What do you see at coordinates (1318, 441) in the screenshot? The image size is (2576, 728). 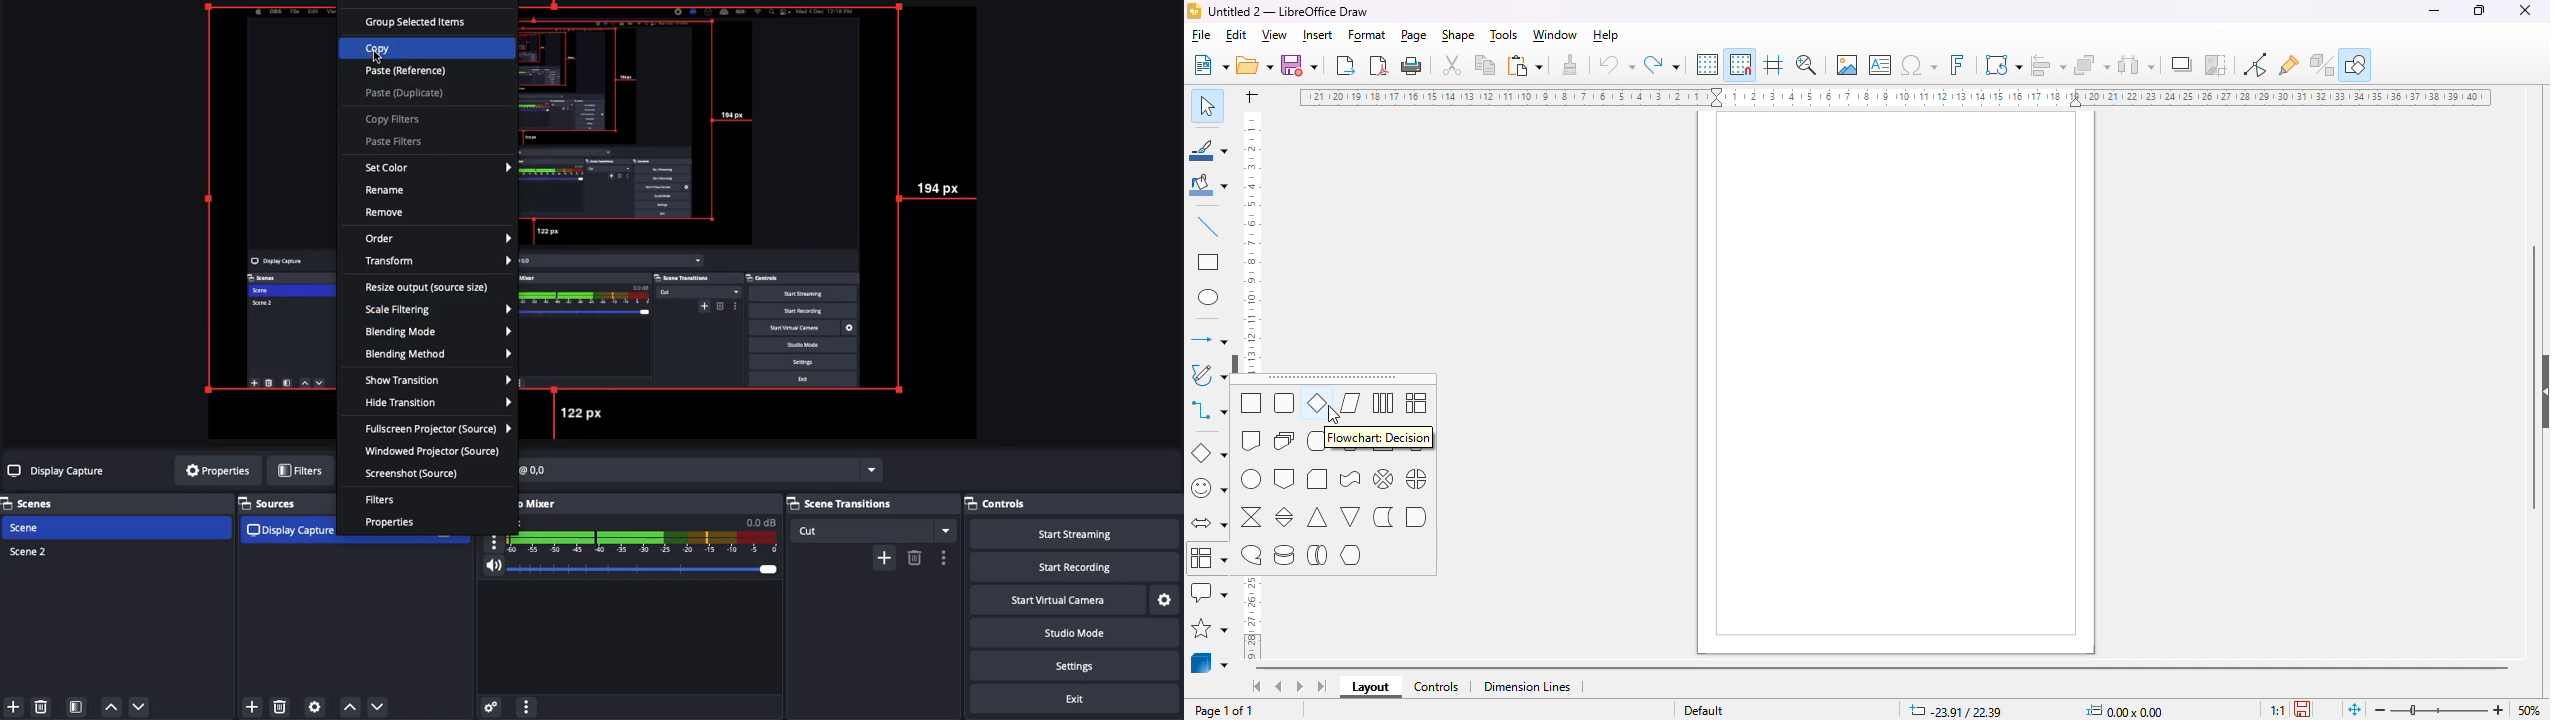 I see `flowchart: terminator` at bounding box center [1318, 441].